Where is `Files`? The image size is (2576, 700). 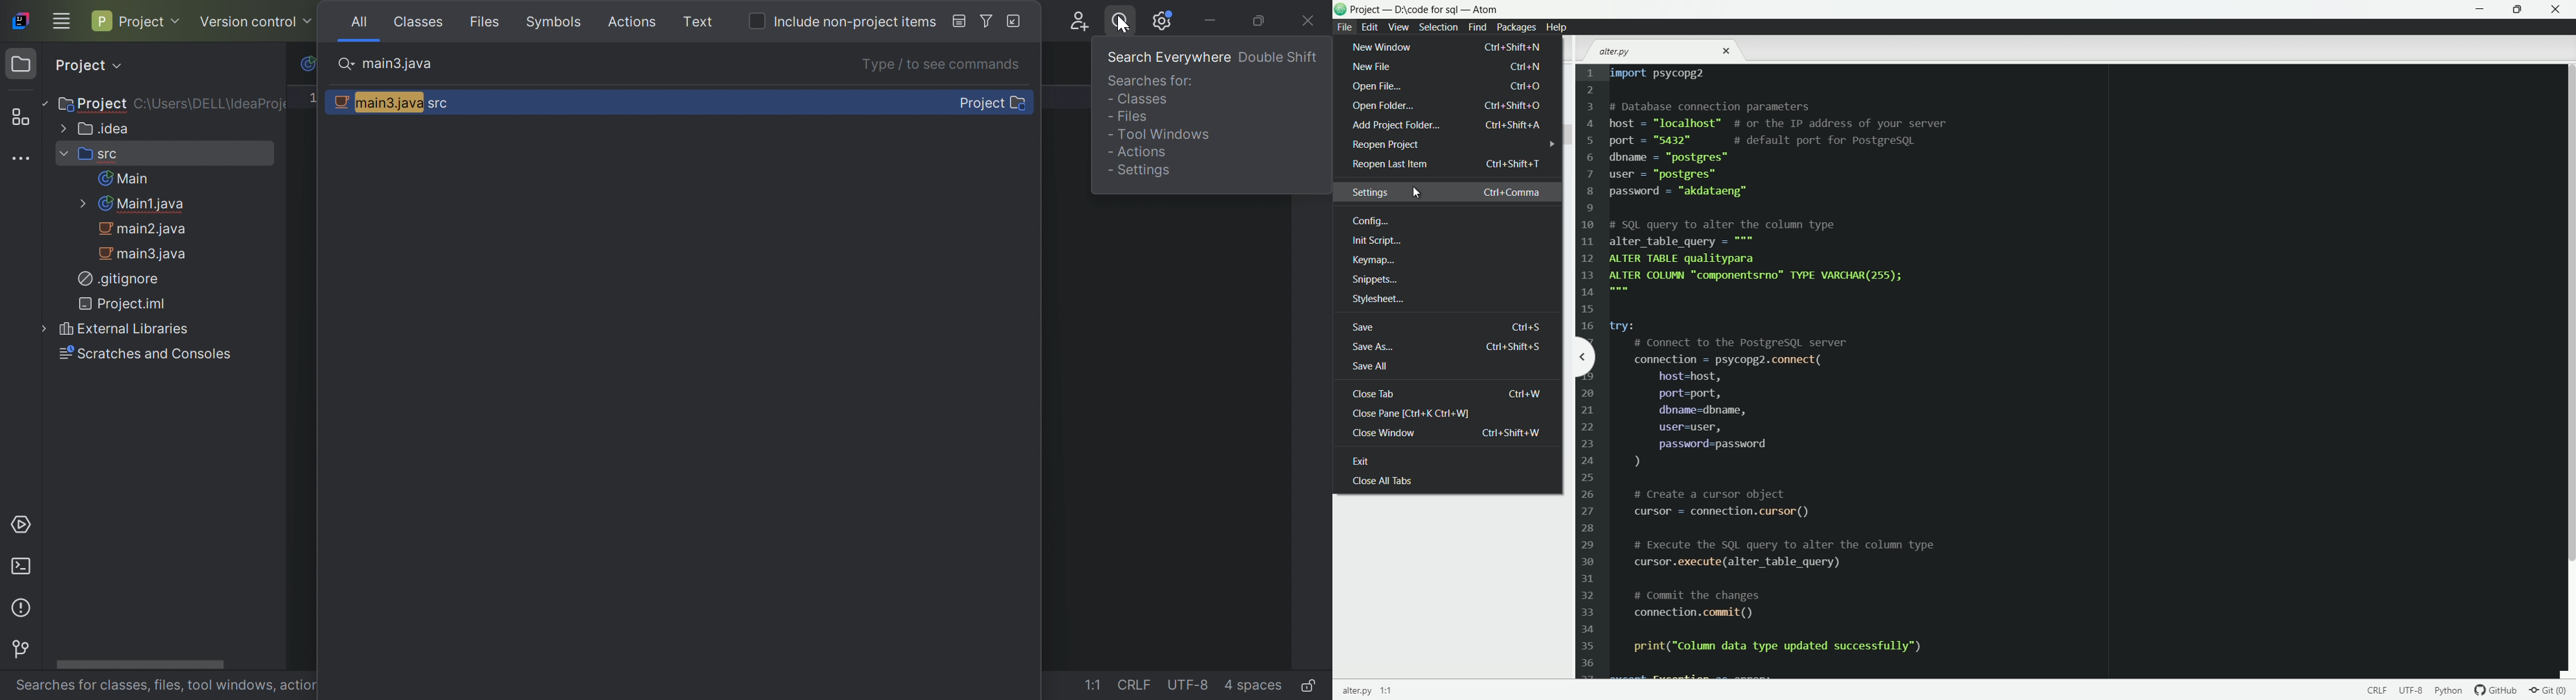 Files is located at coordinates (488, 24).